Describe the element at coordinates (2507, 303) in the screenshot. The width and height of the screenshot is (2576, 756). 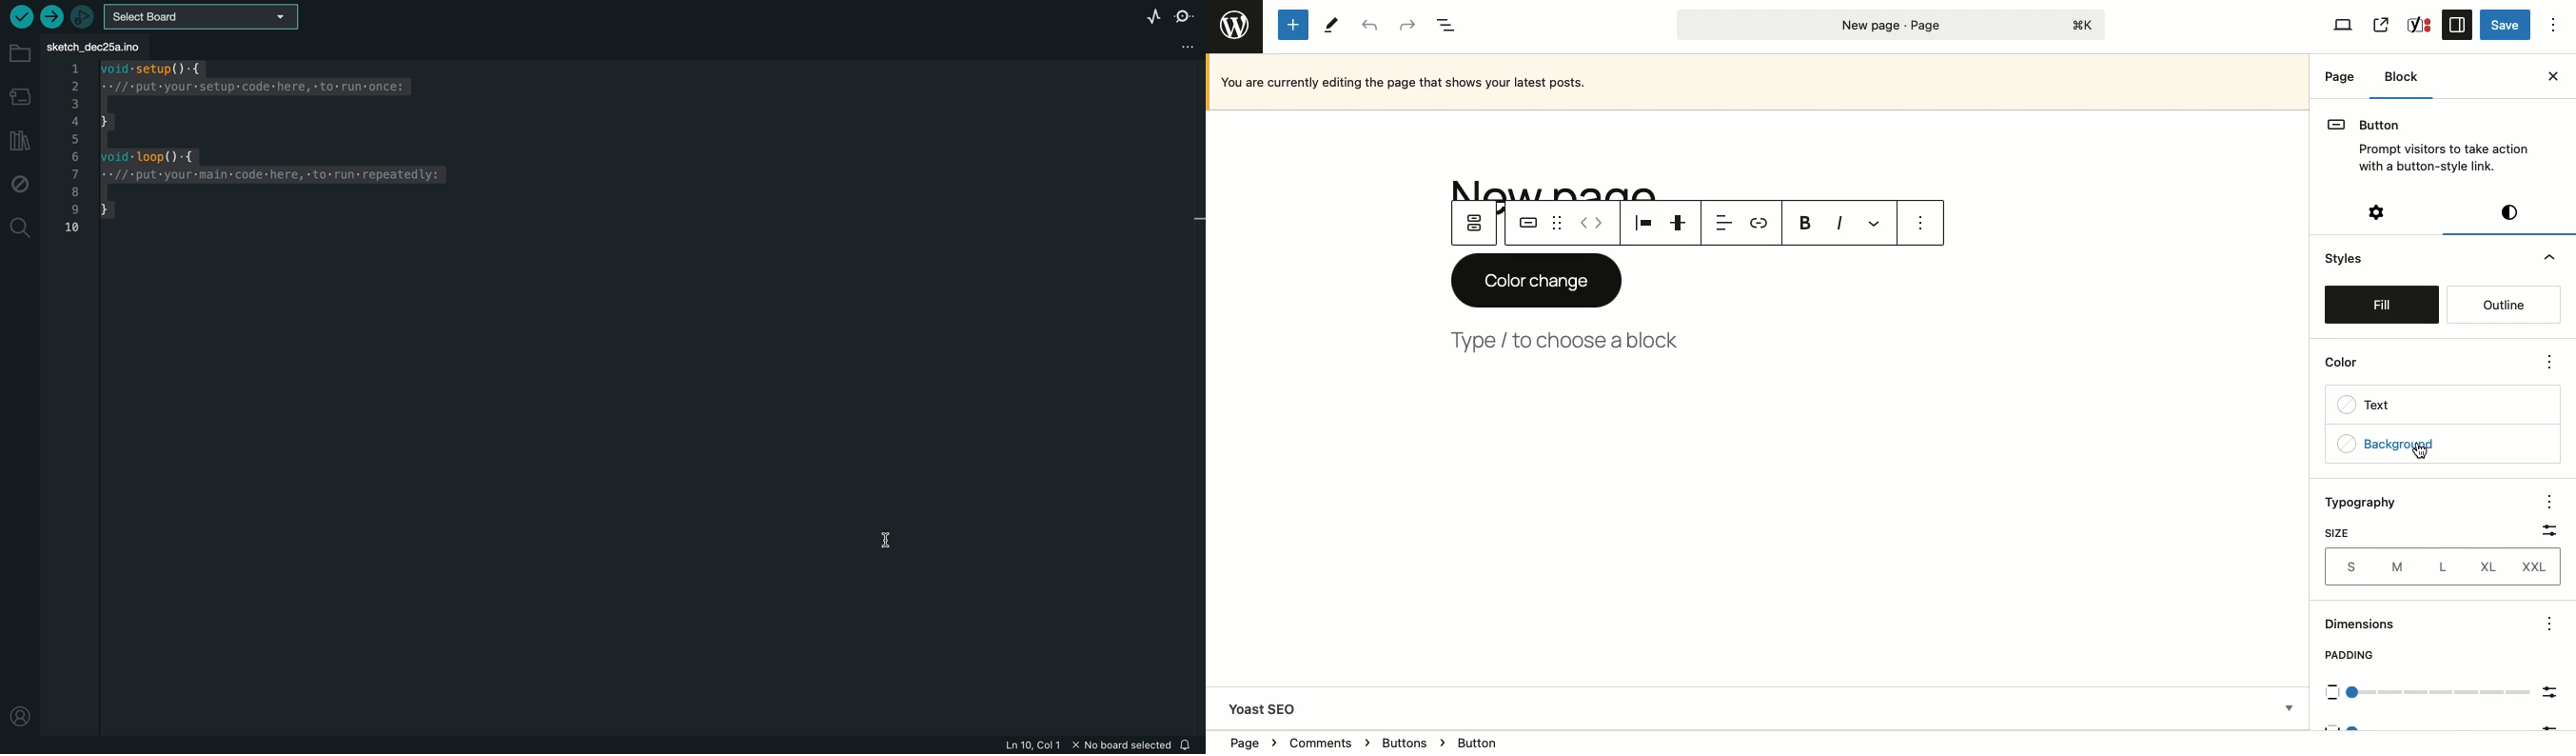
I see `Outline` at that location.